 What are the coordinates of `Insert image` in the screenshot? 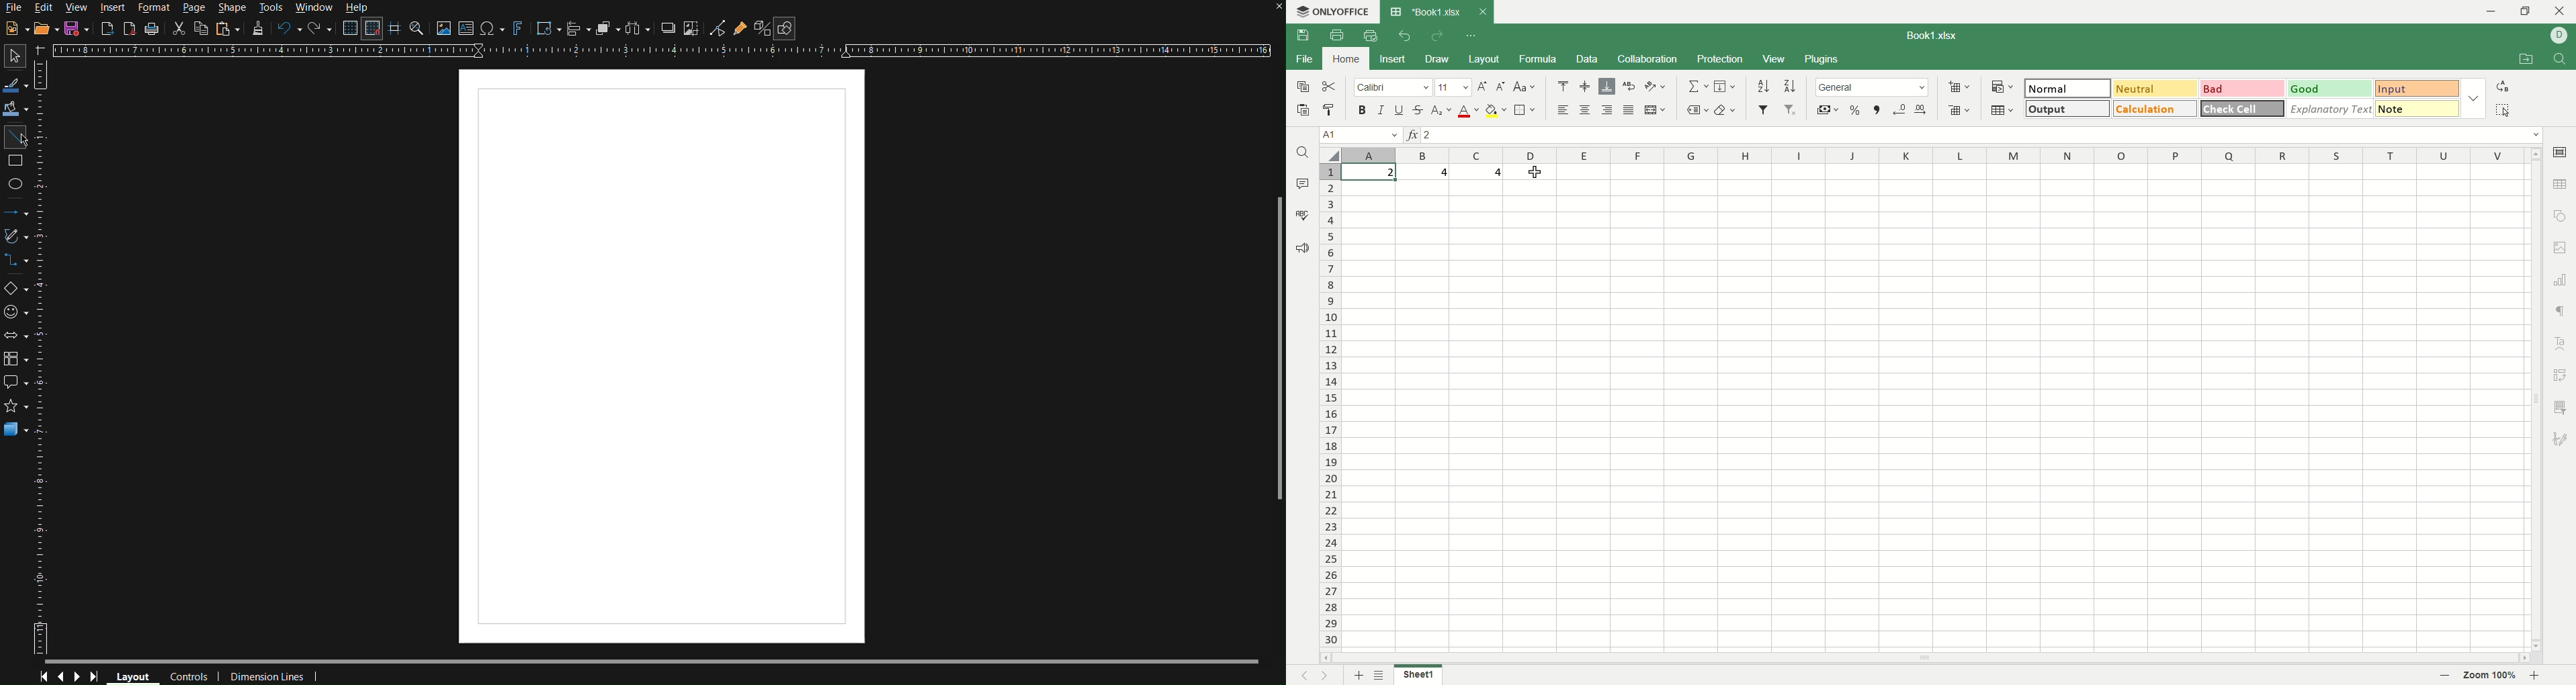 It's located at (443, 29).